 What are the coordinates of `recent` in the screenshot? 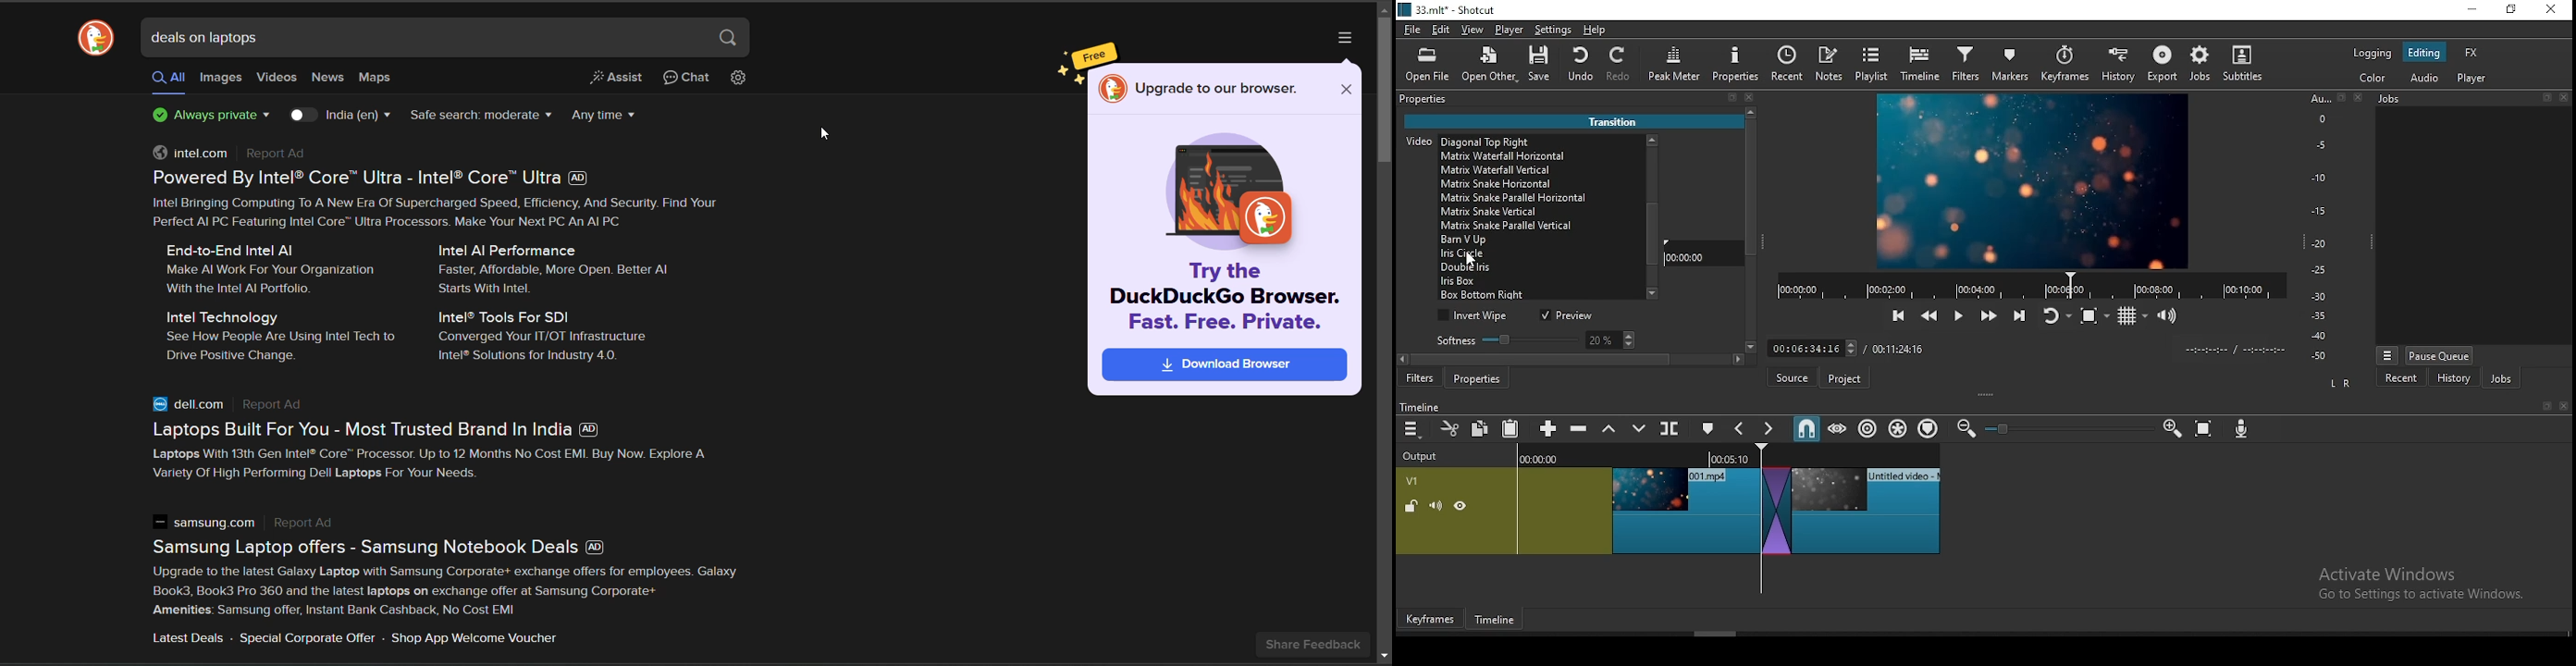 It's located at (2401, 377).